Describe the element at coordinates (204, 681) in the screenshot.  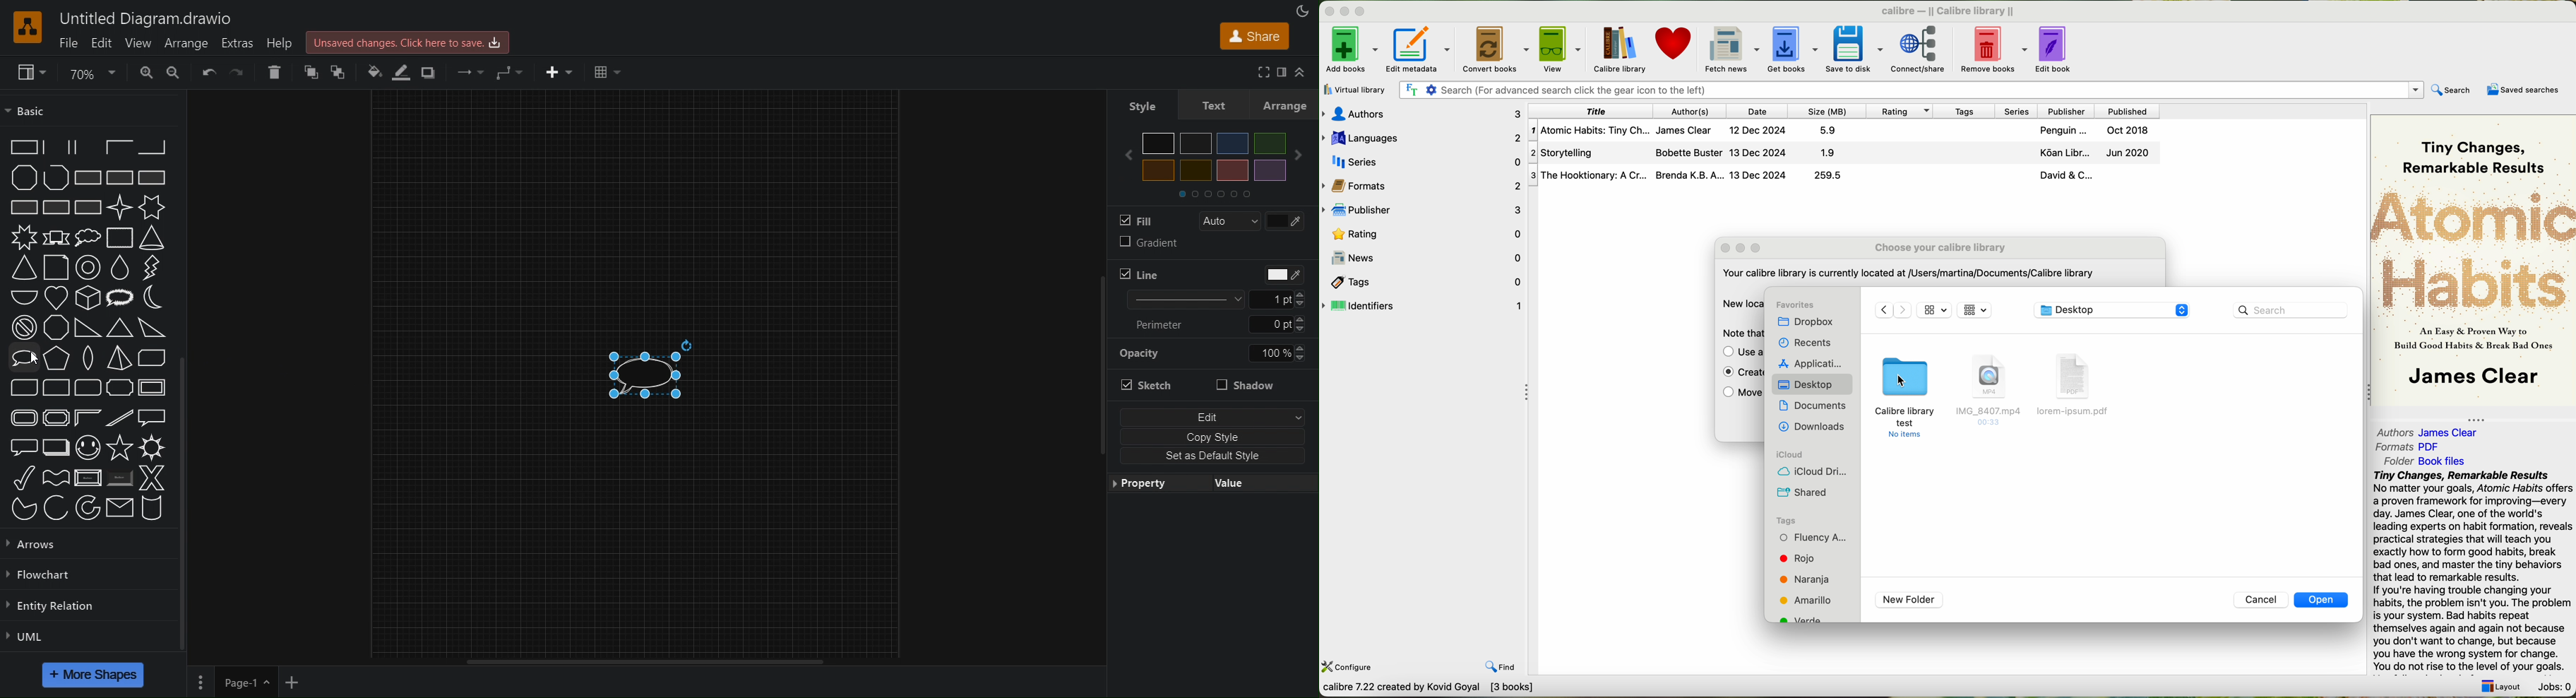
I see `Pages` at that location.